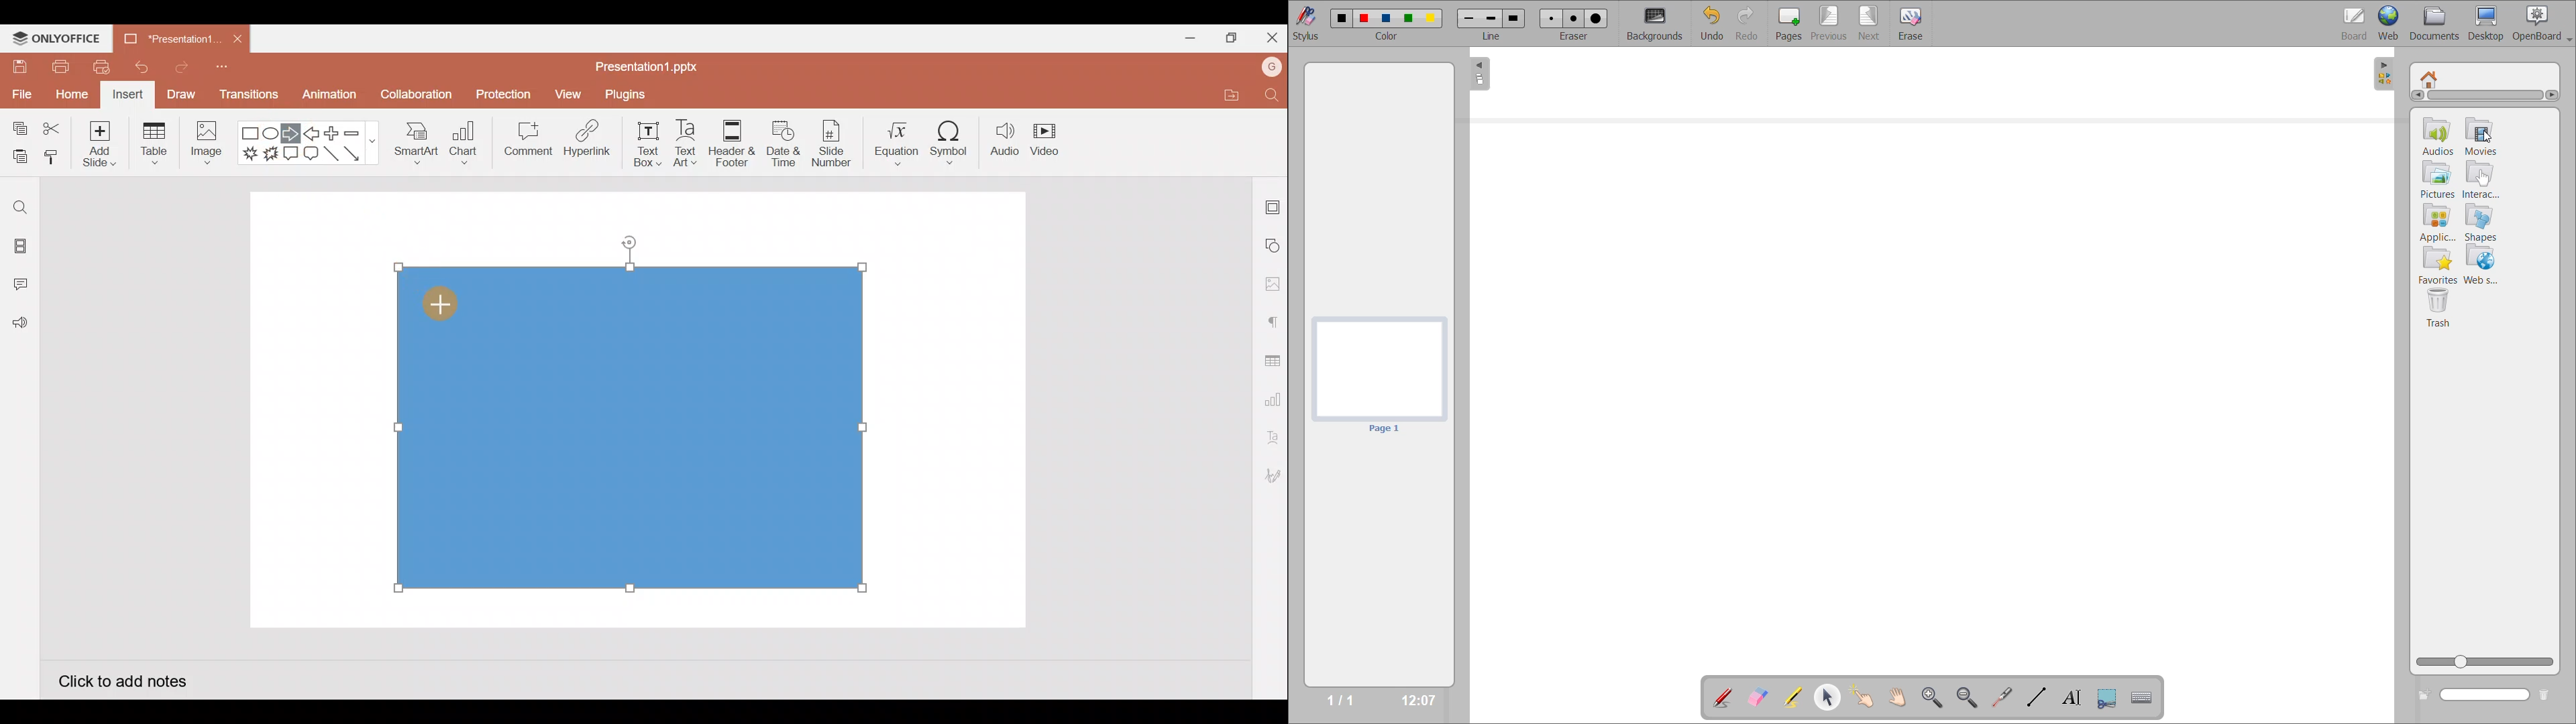  I want to click on eraser 1, so click(1550, 17).